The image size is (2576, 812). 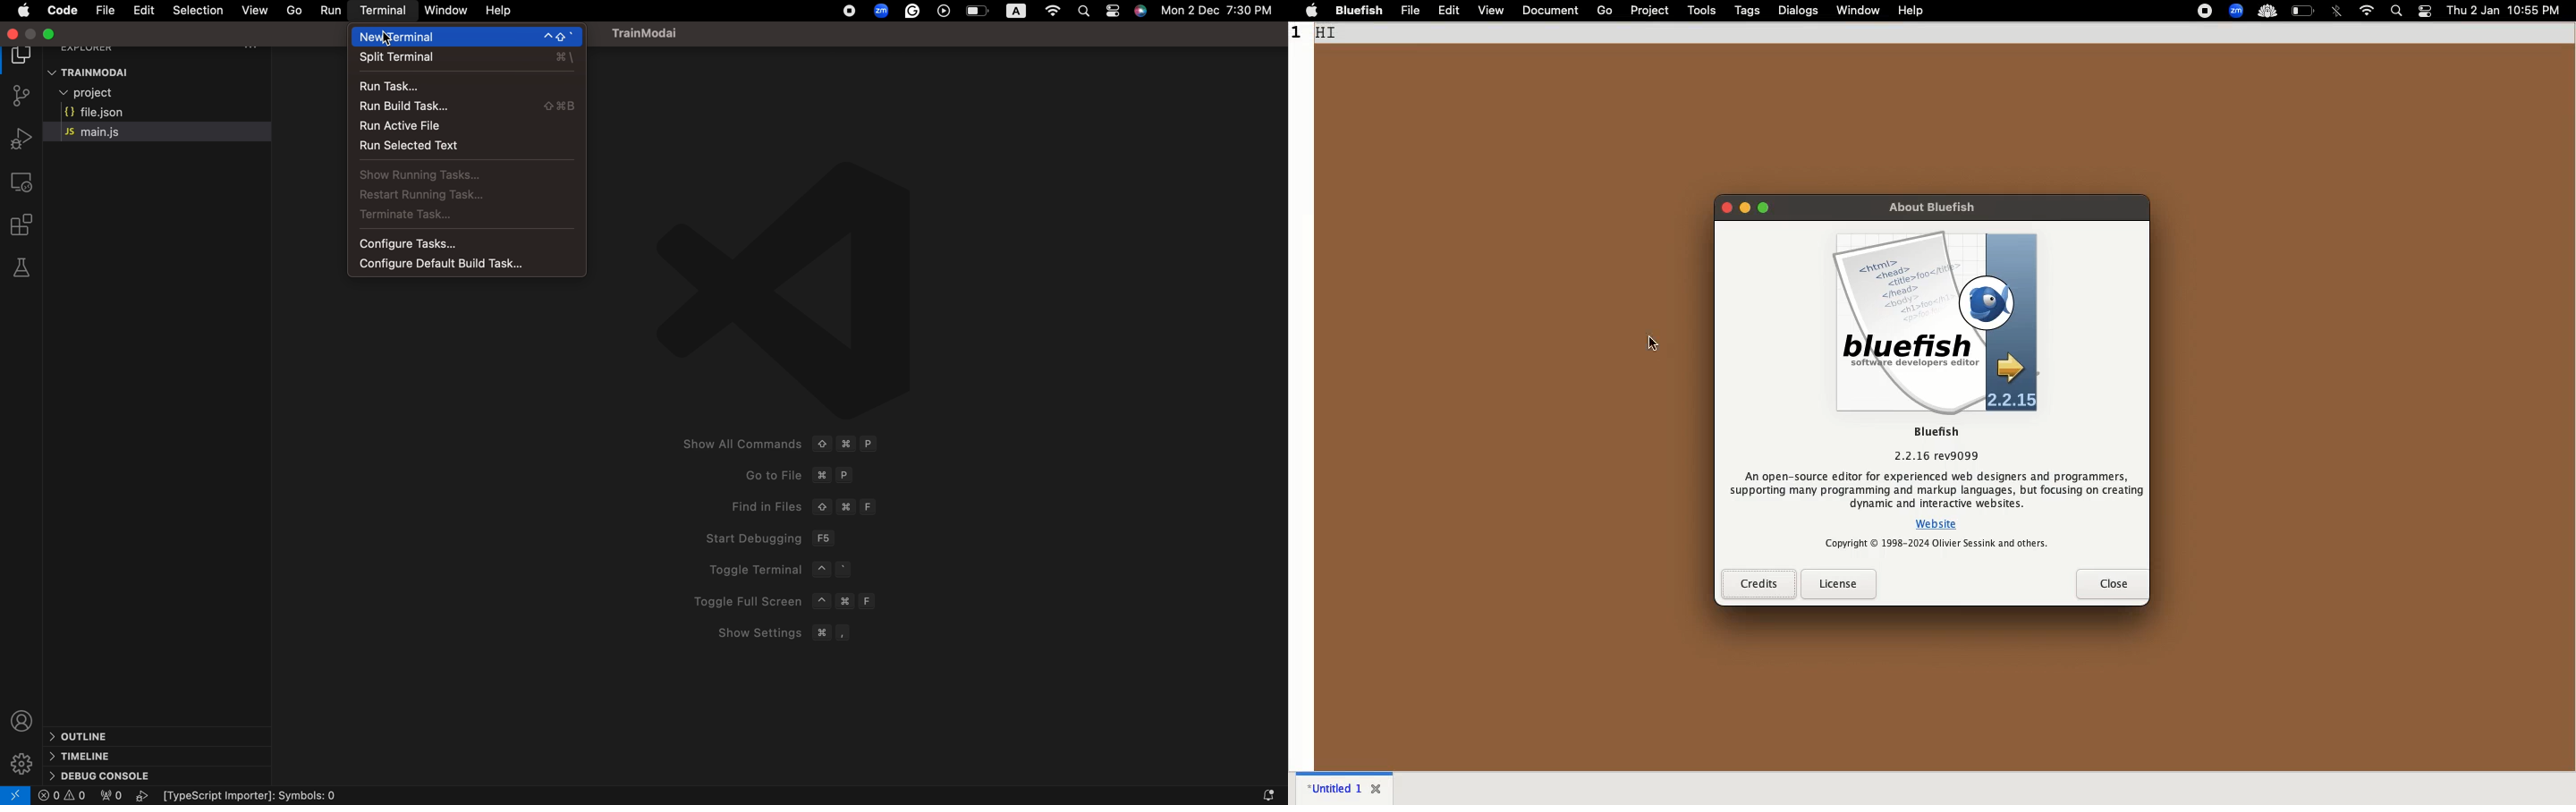 I want to click on edit, so click(x=1450, y=11).